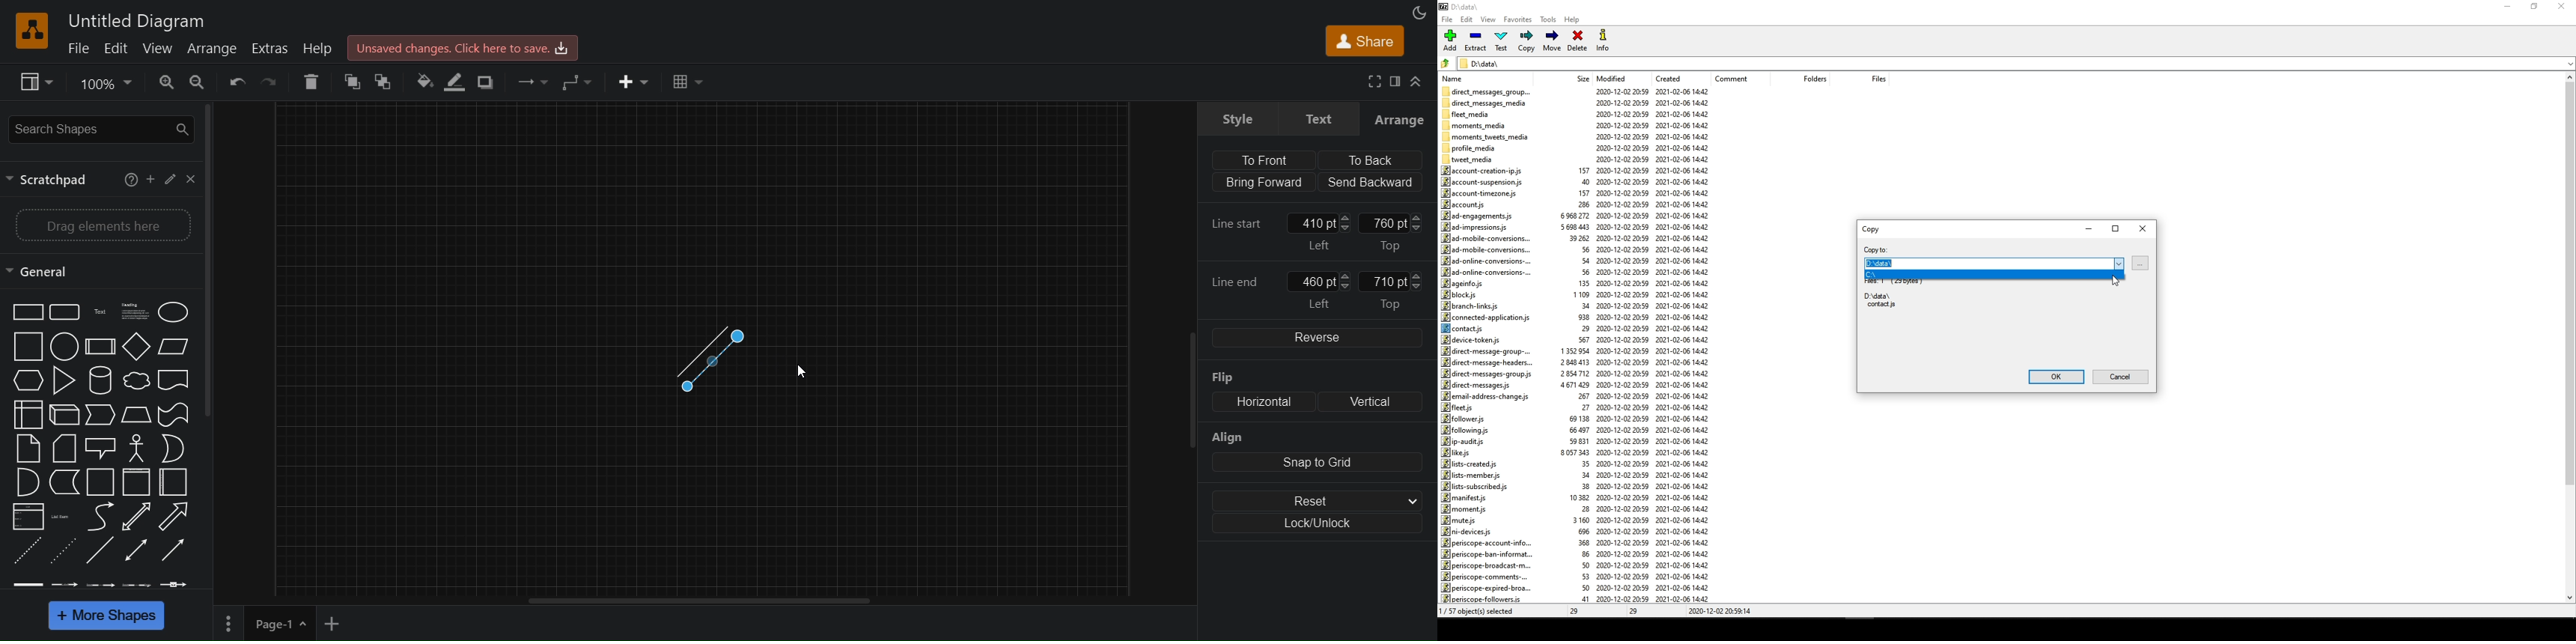  Describe the element at coordinates (1463, 442) in the screenshot. I see `ip-audits.js` at that location.